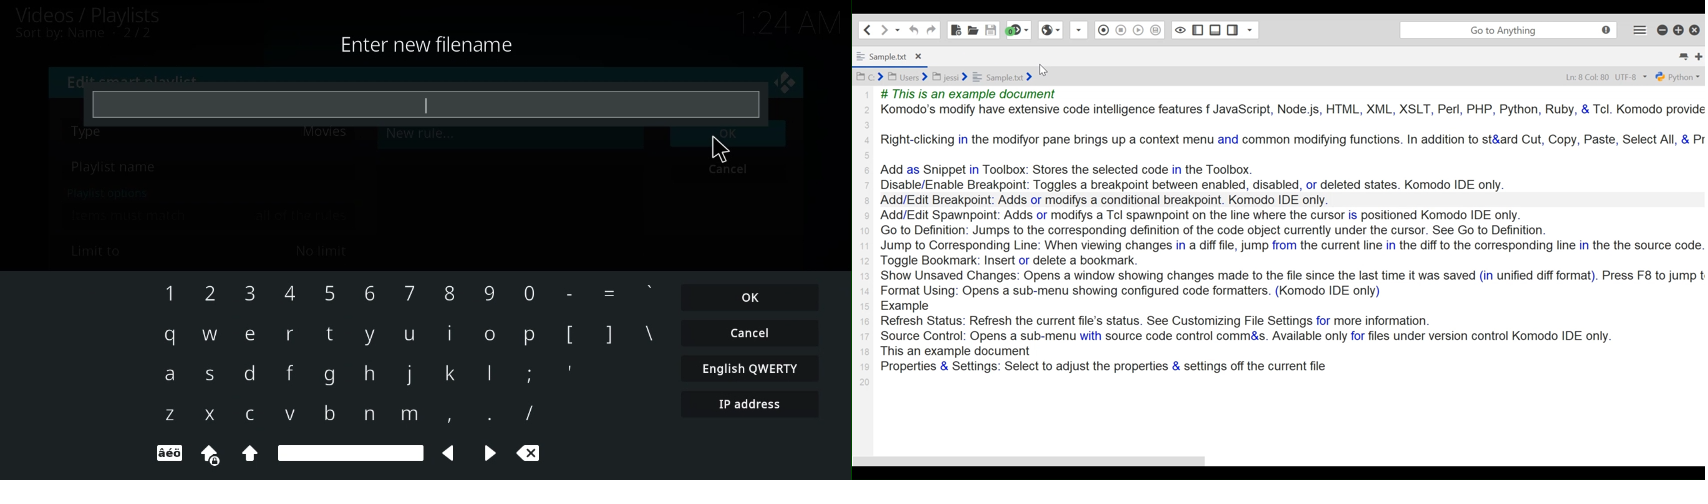 The image size is (1708, 504). What do you see at coordinates (367, 336) in the screenshot?
I see `y` at bounding box center [367, 336].